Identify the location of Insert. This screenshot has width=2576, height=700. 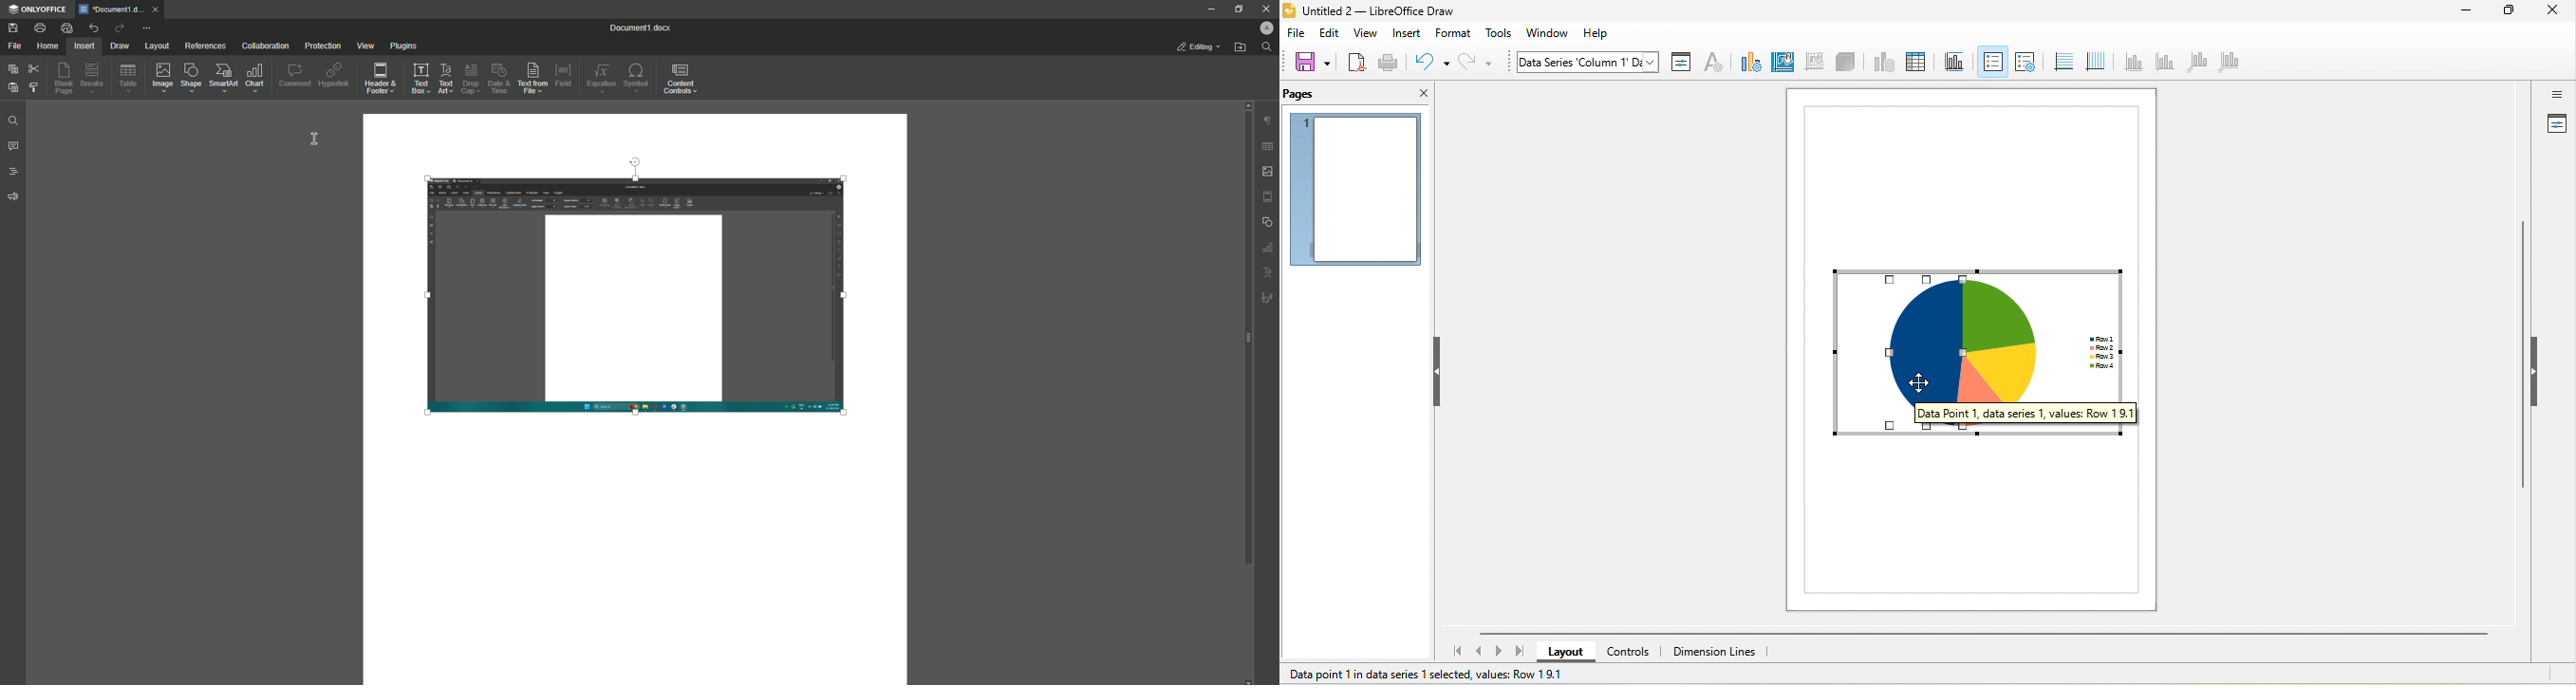
(84, 45).